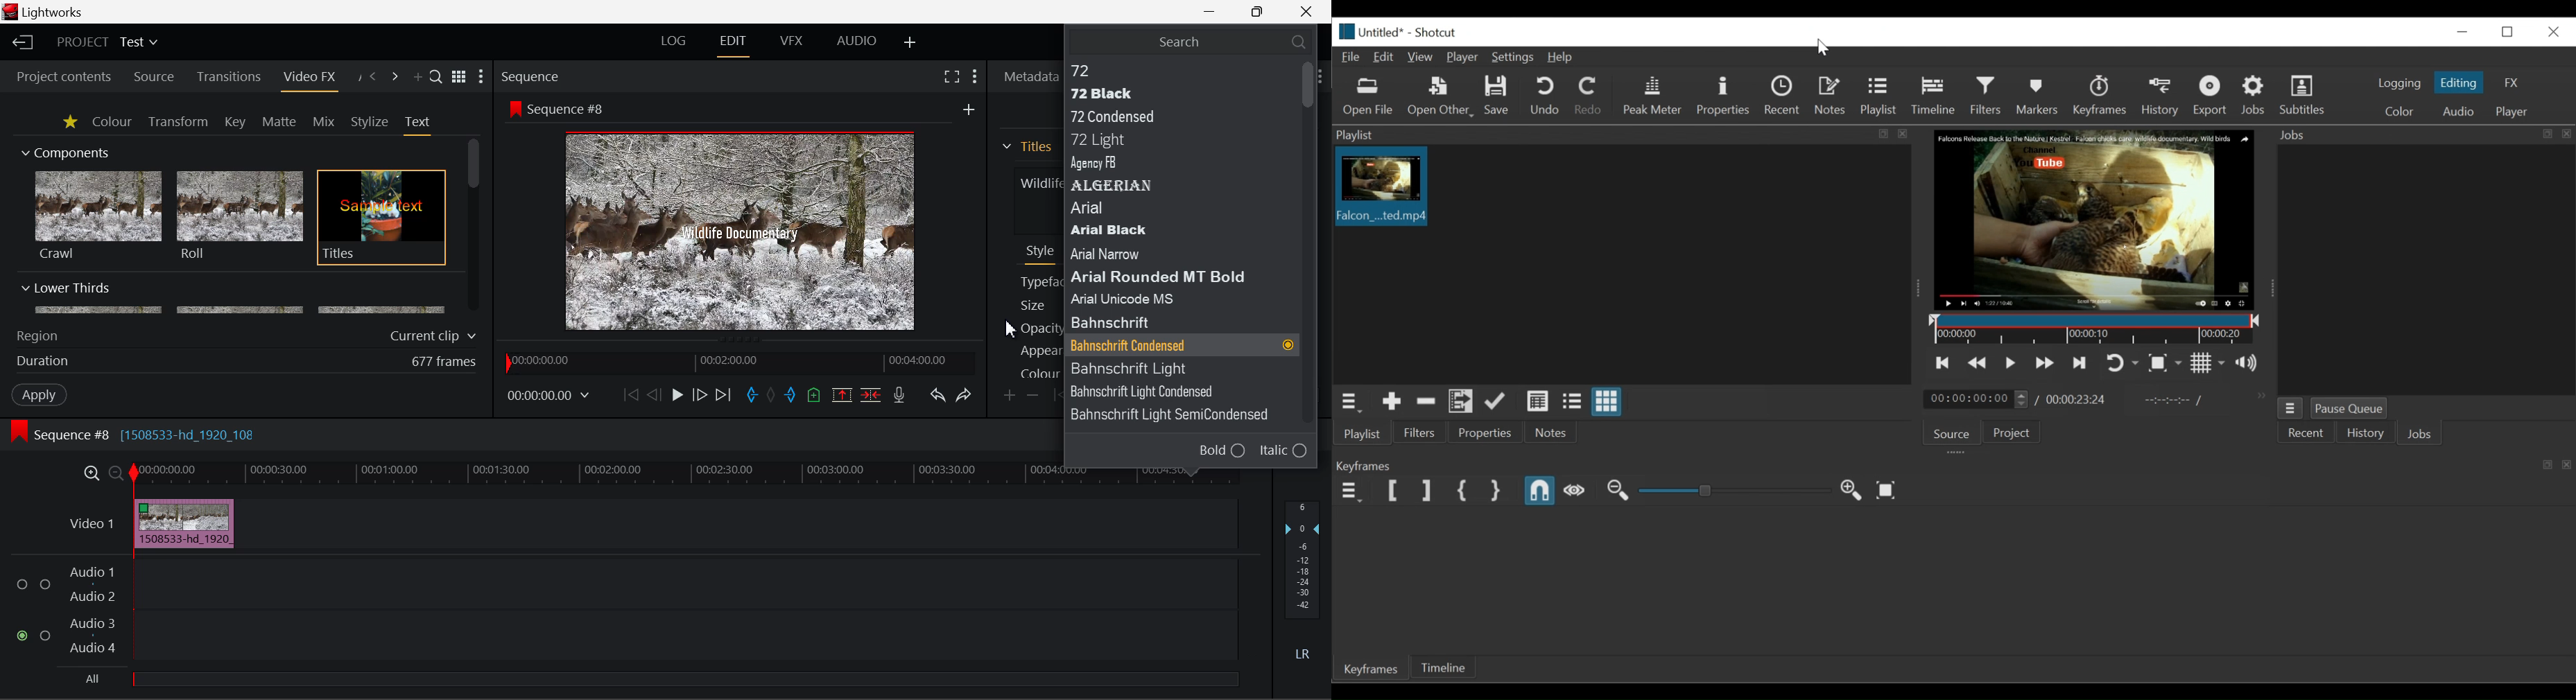 The width and height of the screenshot is (2576, 700). Describe the element at coordinates (1261, 10) in the screenshot. I see `Minimize` at that location.